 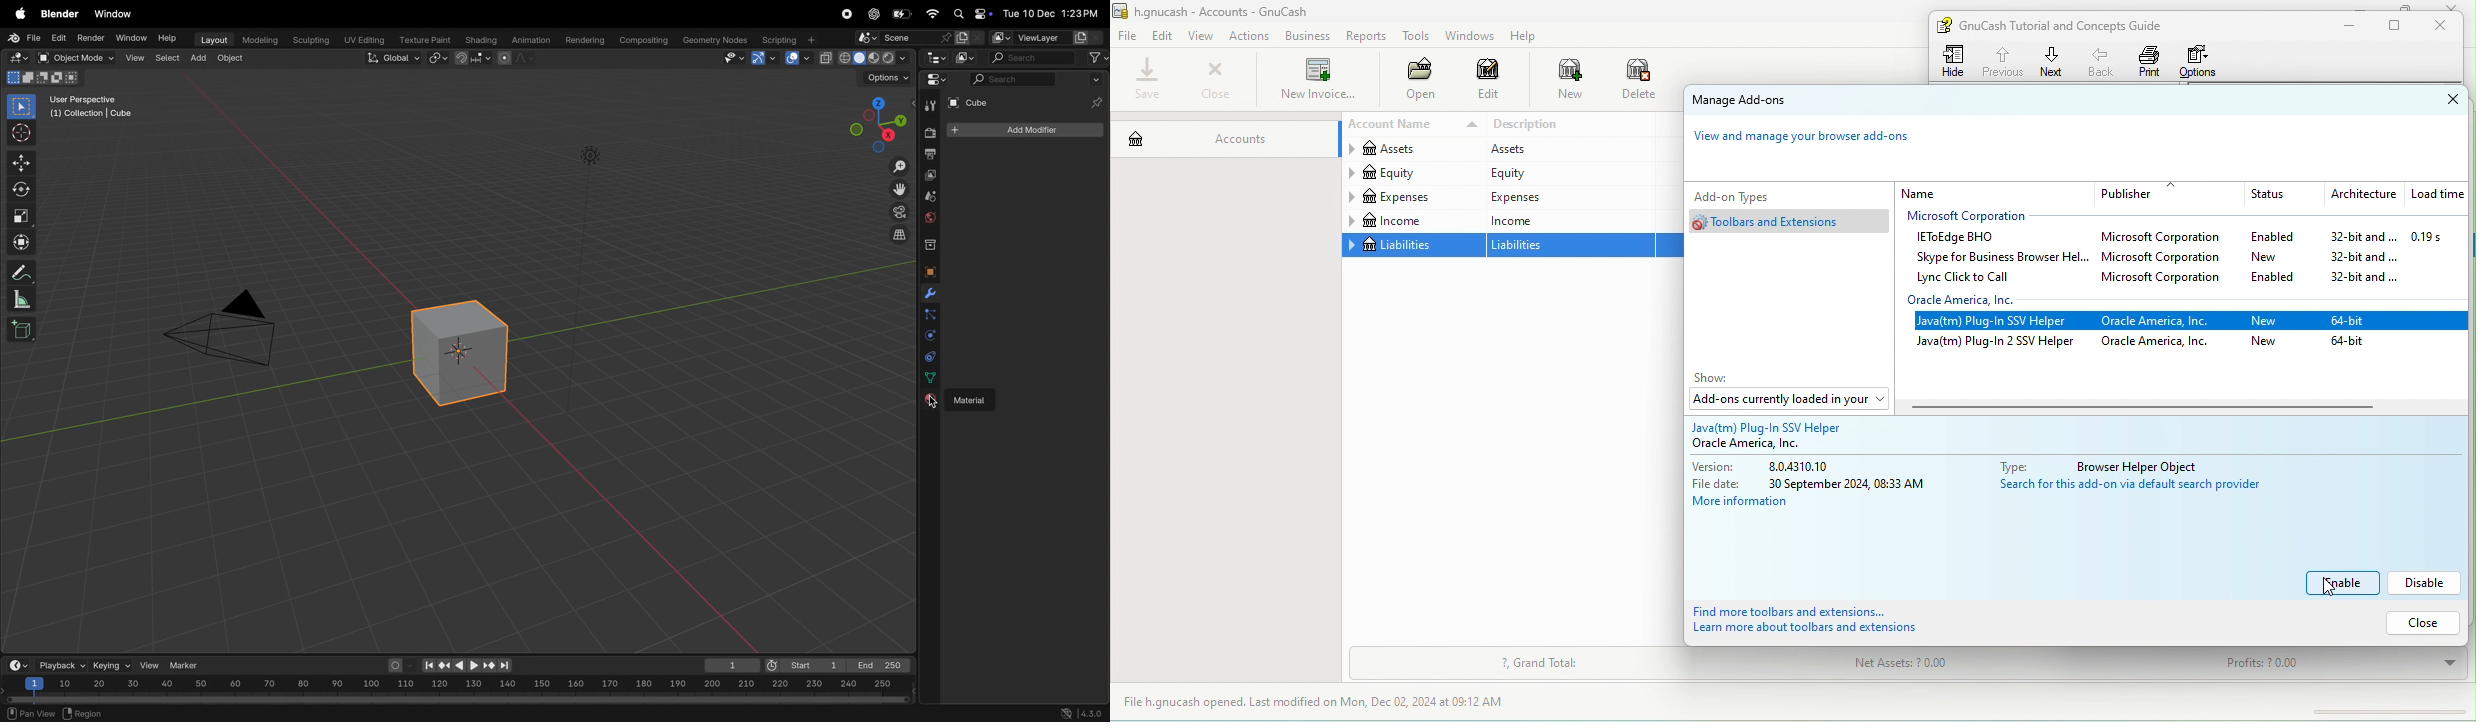 I want to click on java (tm)plug ln-2 ssv helper, so click(x=1996, y=344).